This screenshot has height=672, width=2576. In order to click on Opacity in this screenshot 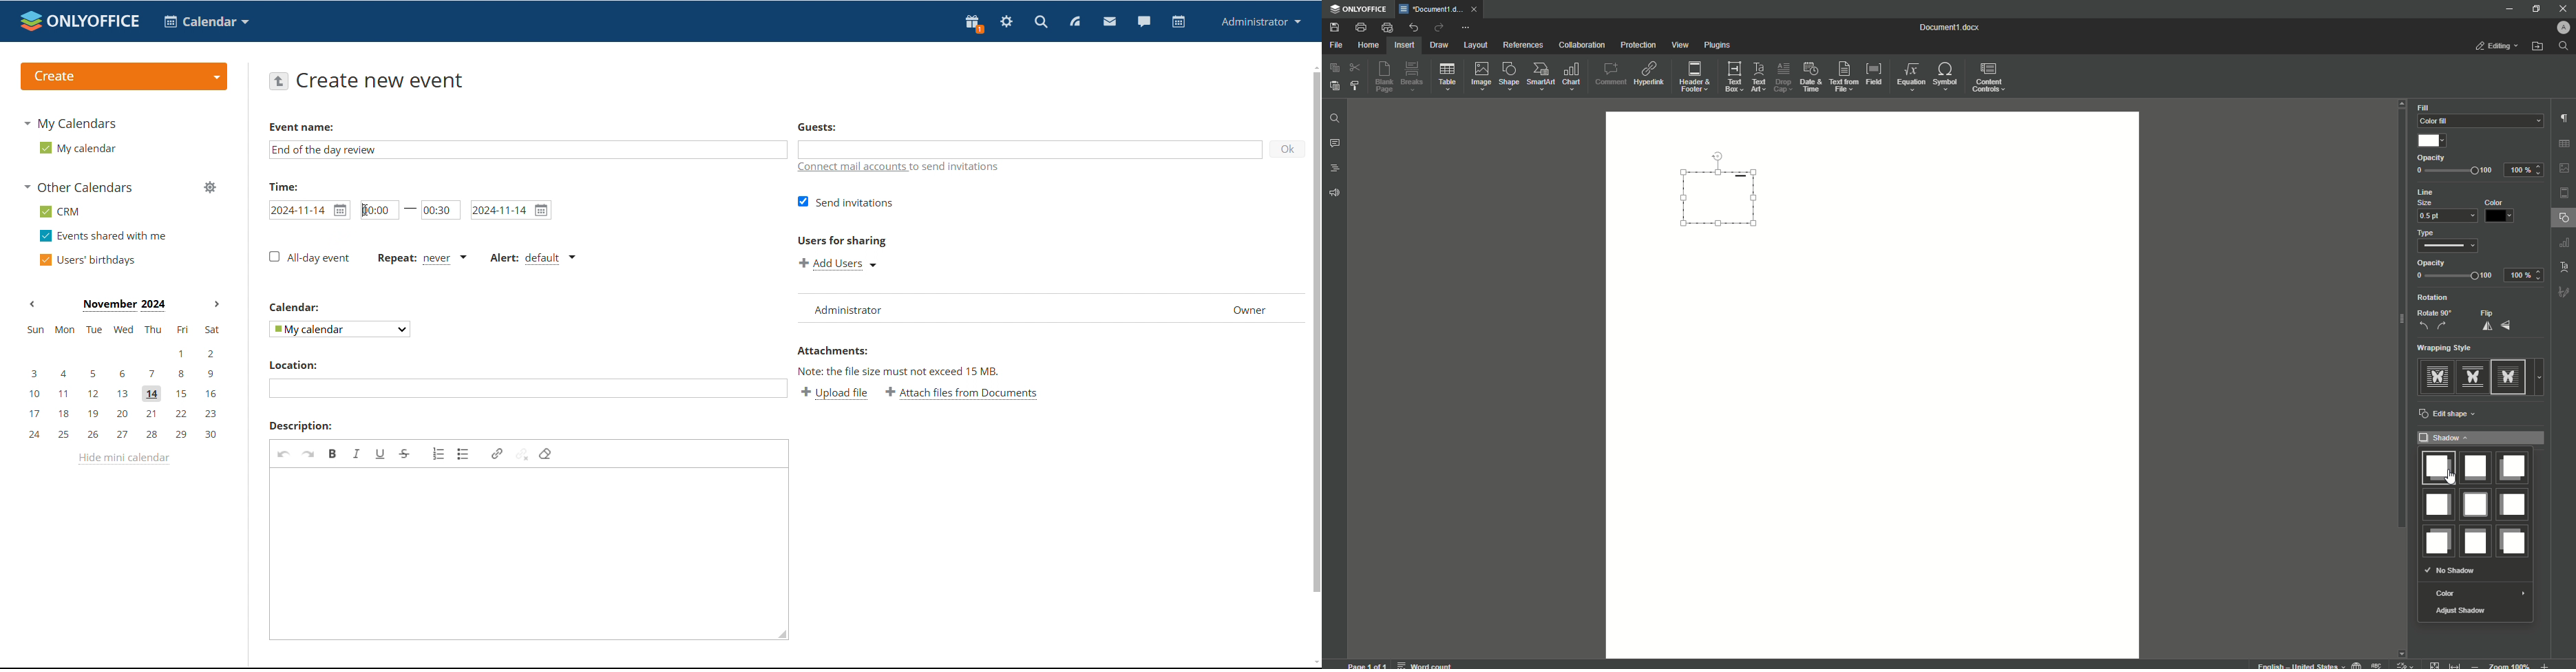, I will do `click(2433, 159)`.